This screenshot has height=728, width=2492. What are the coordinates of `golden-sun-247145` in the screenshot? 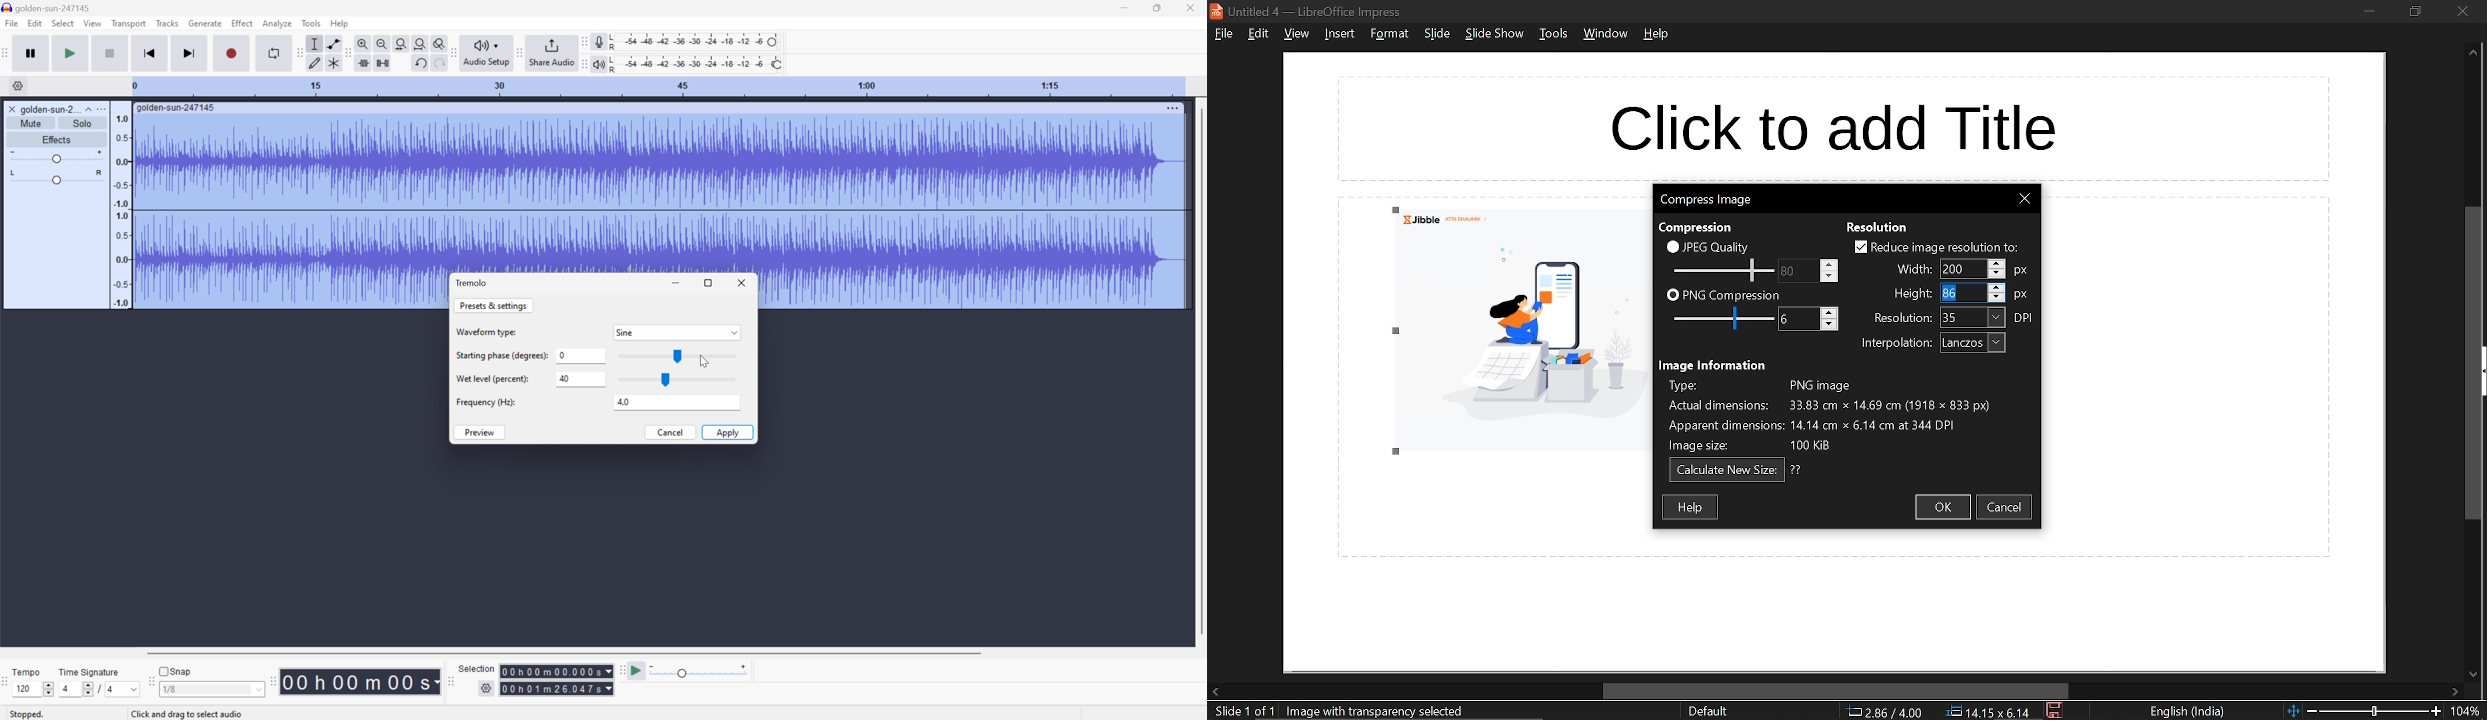 It's located at (49, 7).